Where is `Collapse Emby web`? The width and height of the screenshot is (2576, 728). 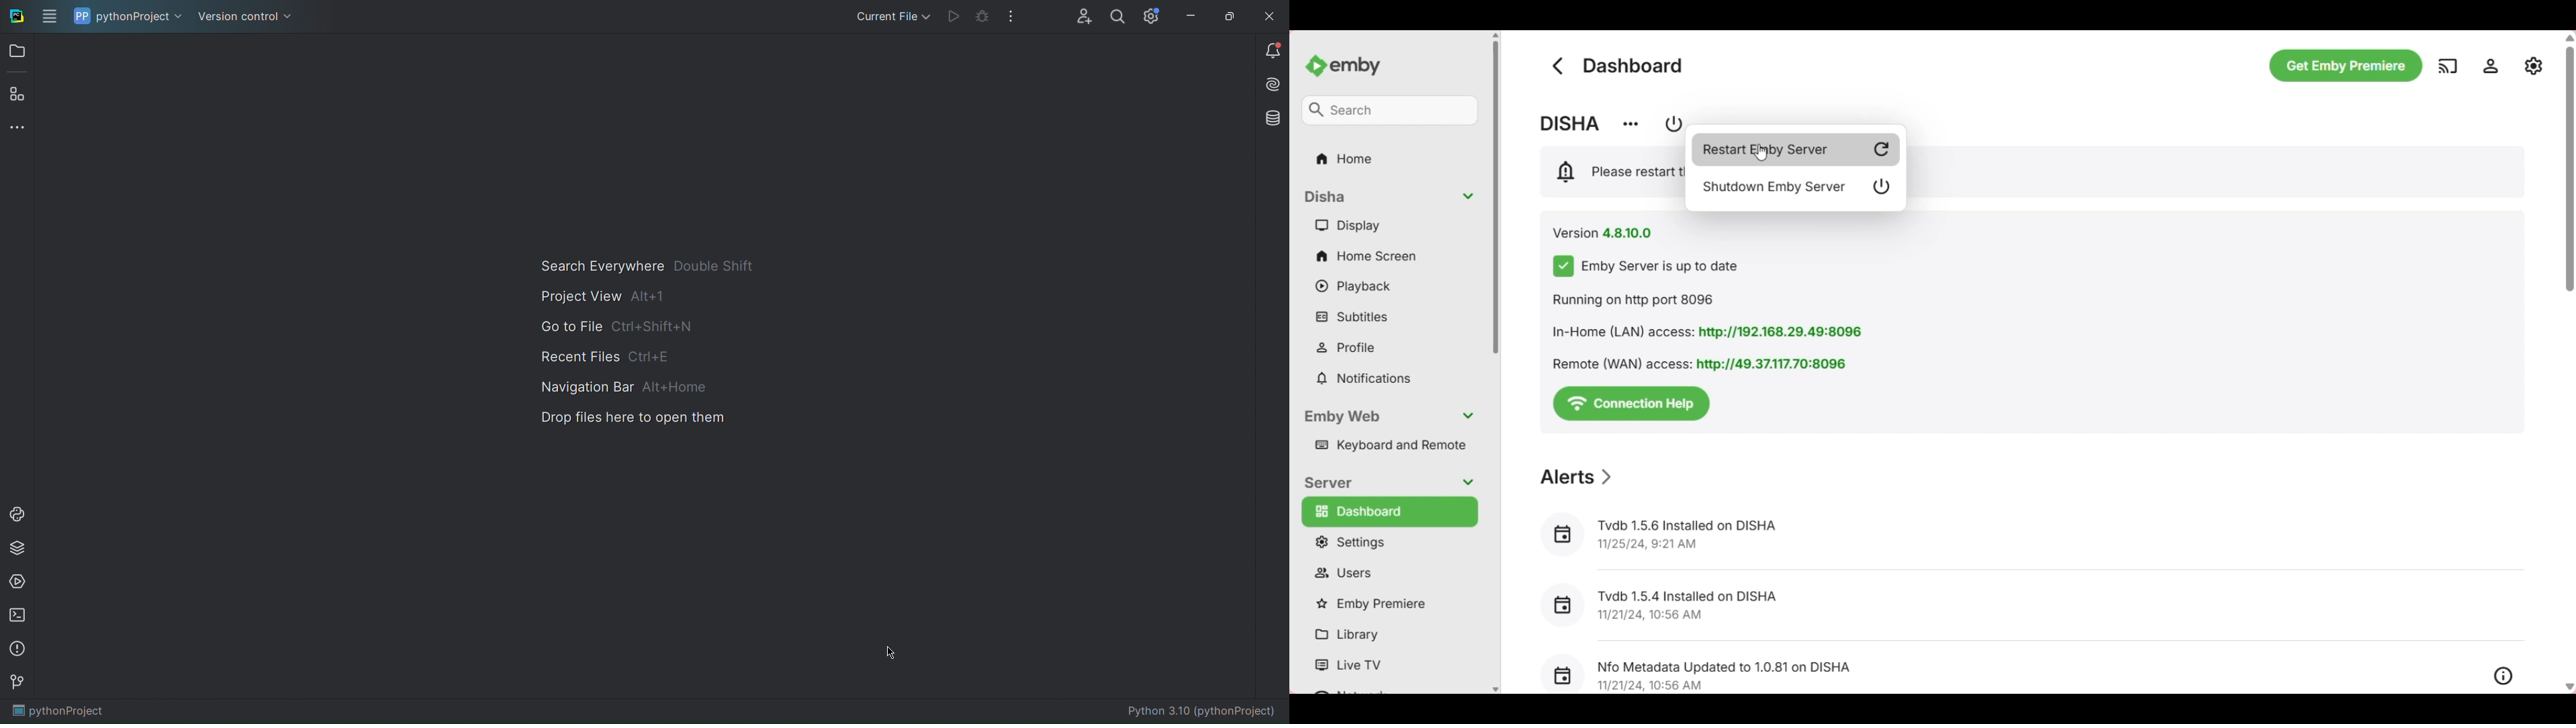 Collapse Emby web is located at coordinates (1389, 417).